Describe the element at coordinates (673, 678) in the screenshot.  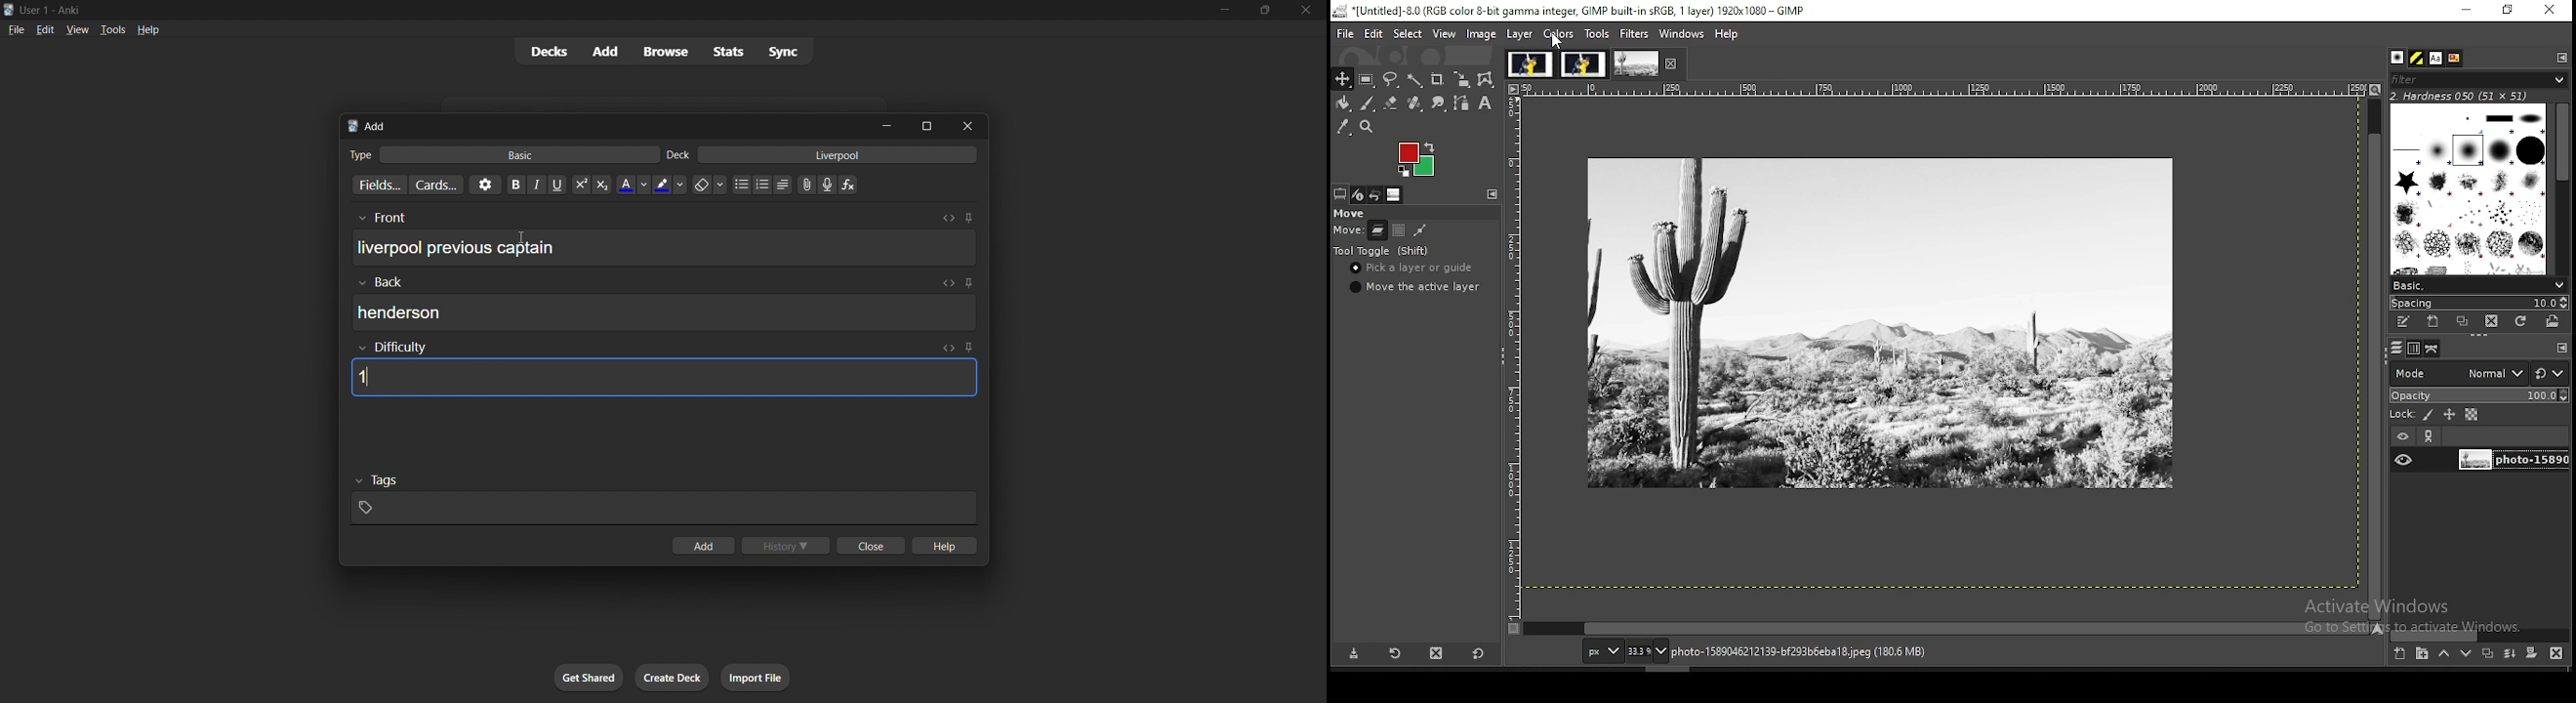
I see `create deck` at that location.